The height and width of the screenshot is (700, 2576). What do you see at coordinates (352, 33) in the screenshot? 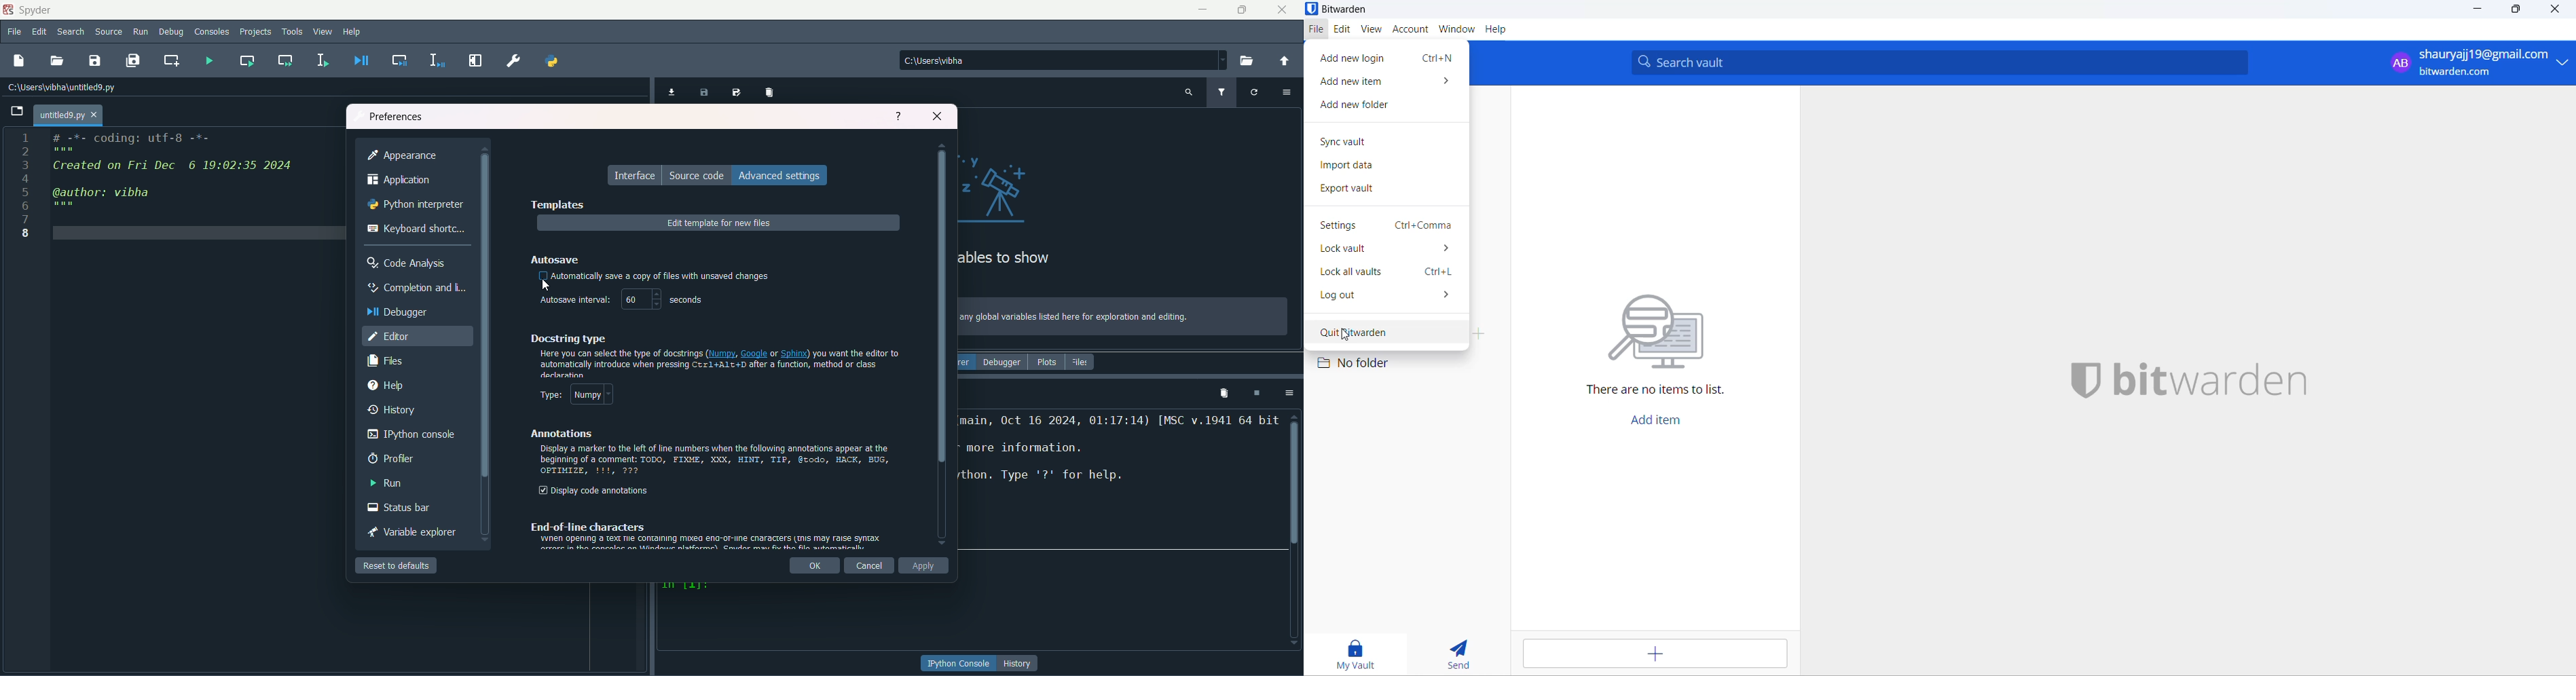
I see `help` at bounding box center [352, 33].